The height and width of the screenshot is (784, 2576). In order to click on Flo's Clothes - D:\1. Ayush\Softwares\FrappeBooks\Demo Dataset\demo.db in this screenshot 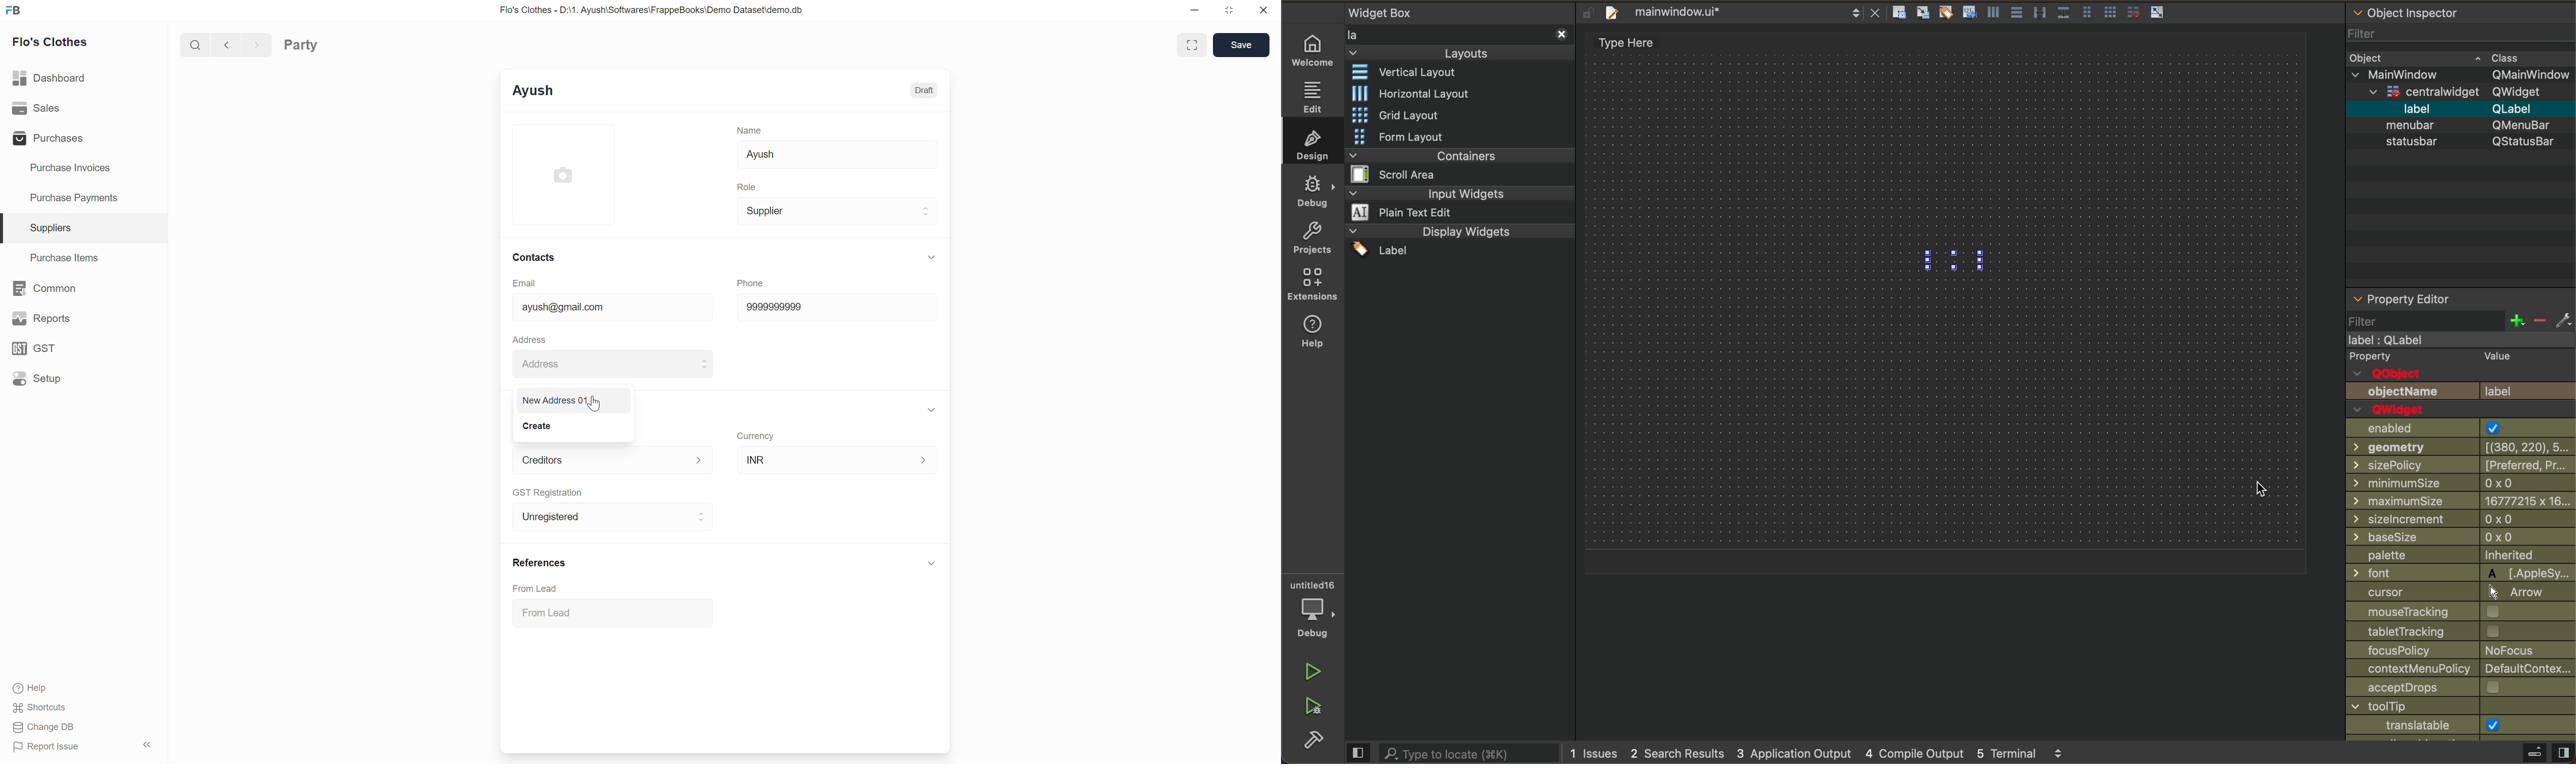, I will do `click(652, 10)`.